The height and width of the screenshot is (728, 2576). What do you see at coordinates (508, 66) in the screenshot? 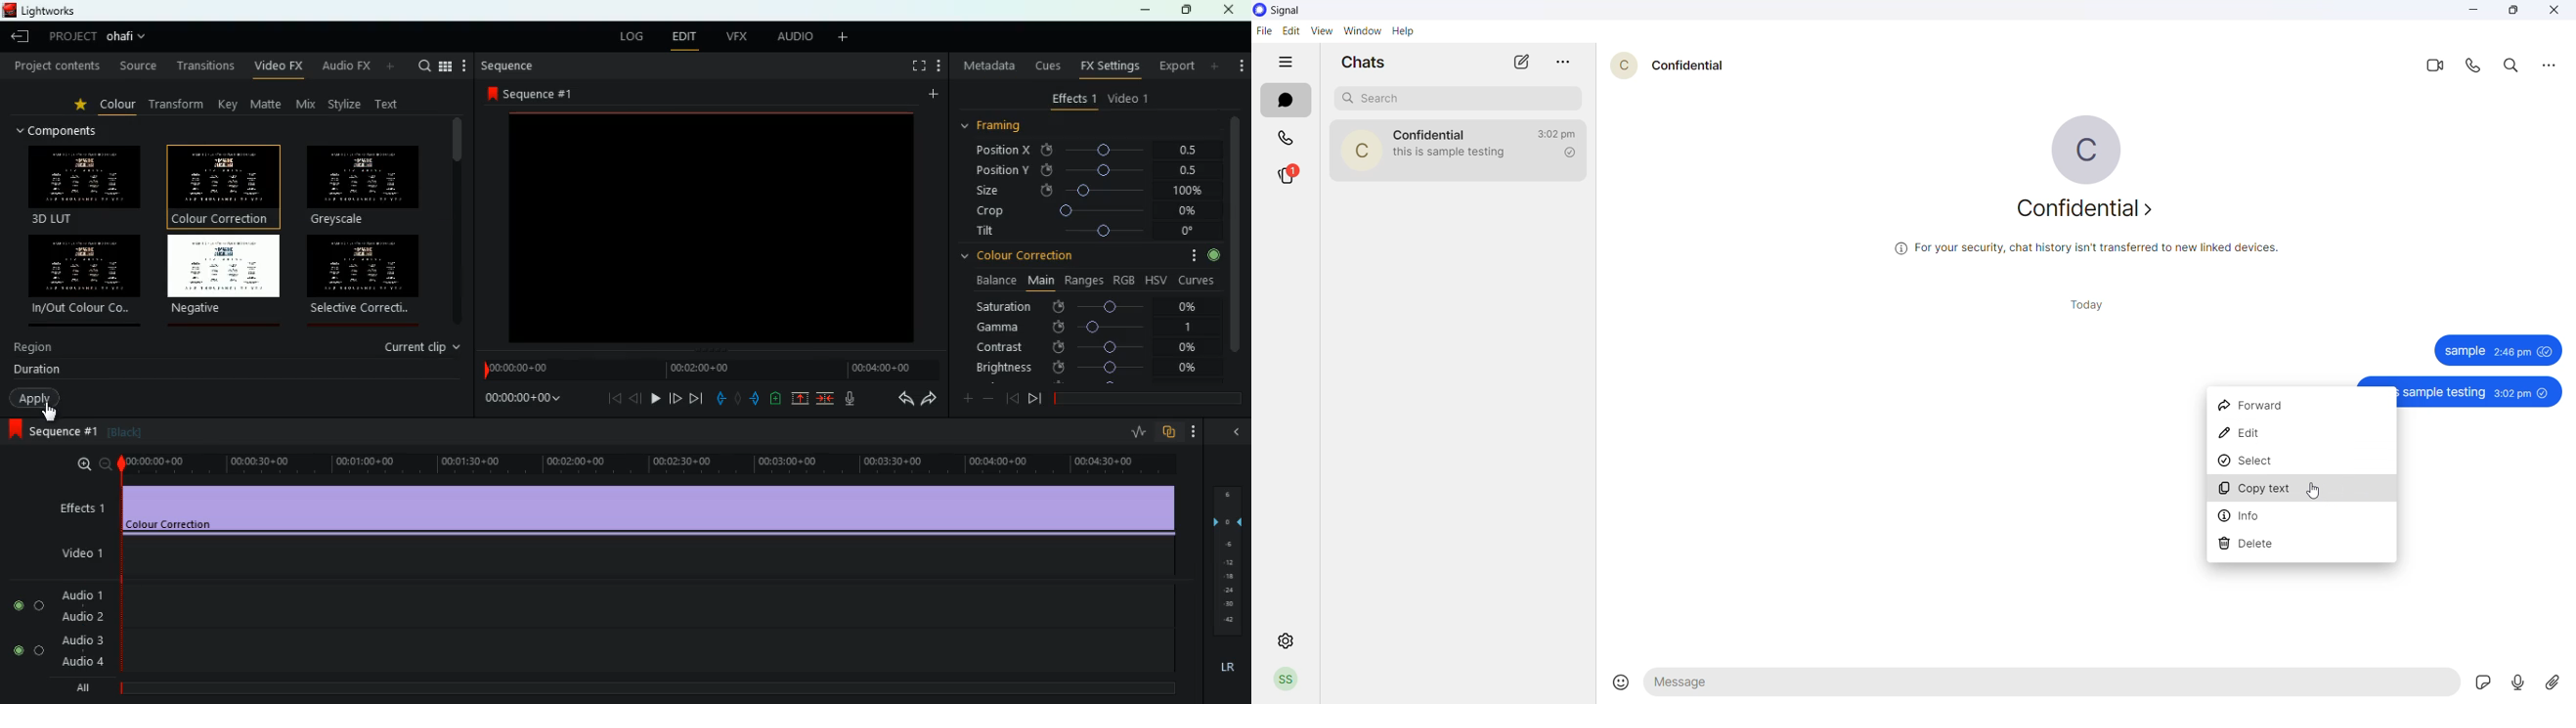
I see `sequence` at bounding box center [508, 66].